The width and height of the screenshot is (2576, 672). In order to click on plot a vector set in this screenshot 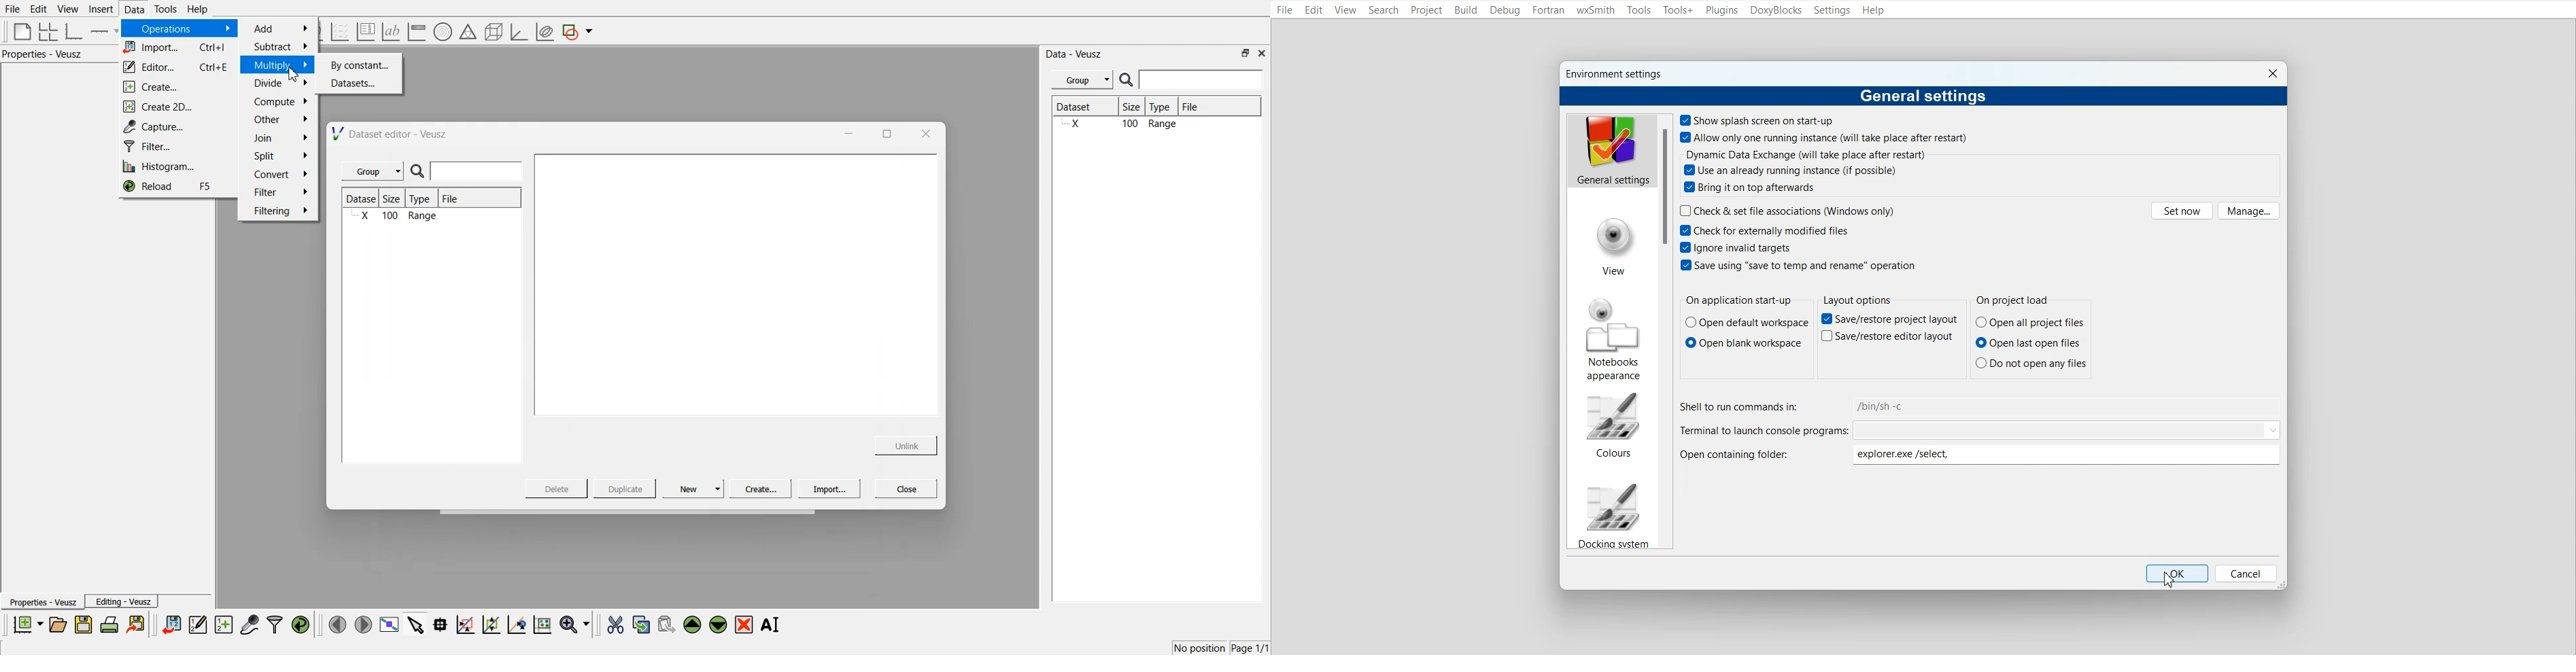, I will do `click(341, 32)`.